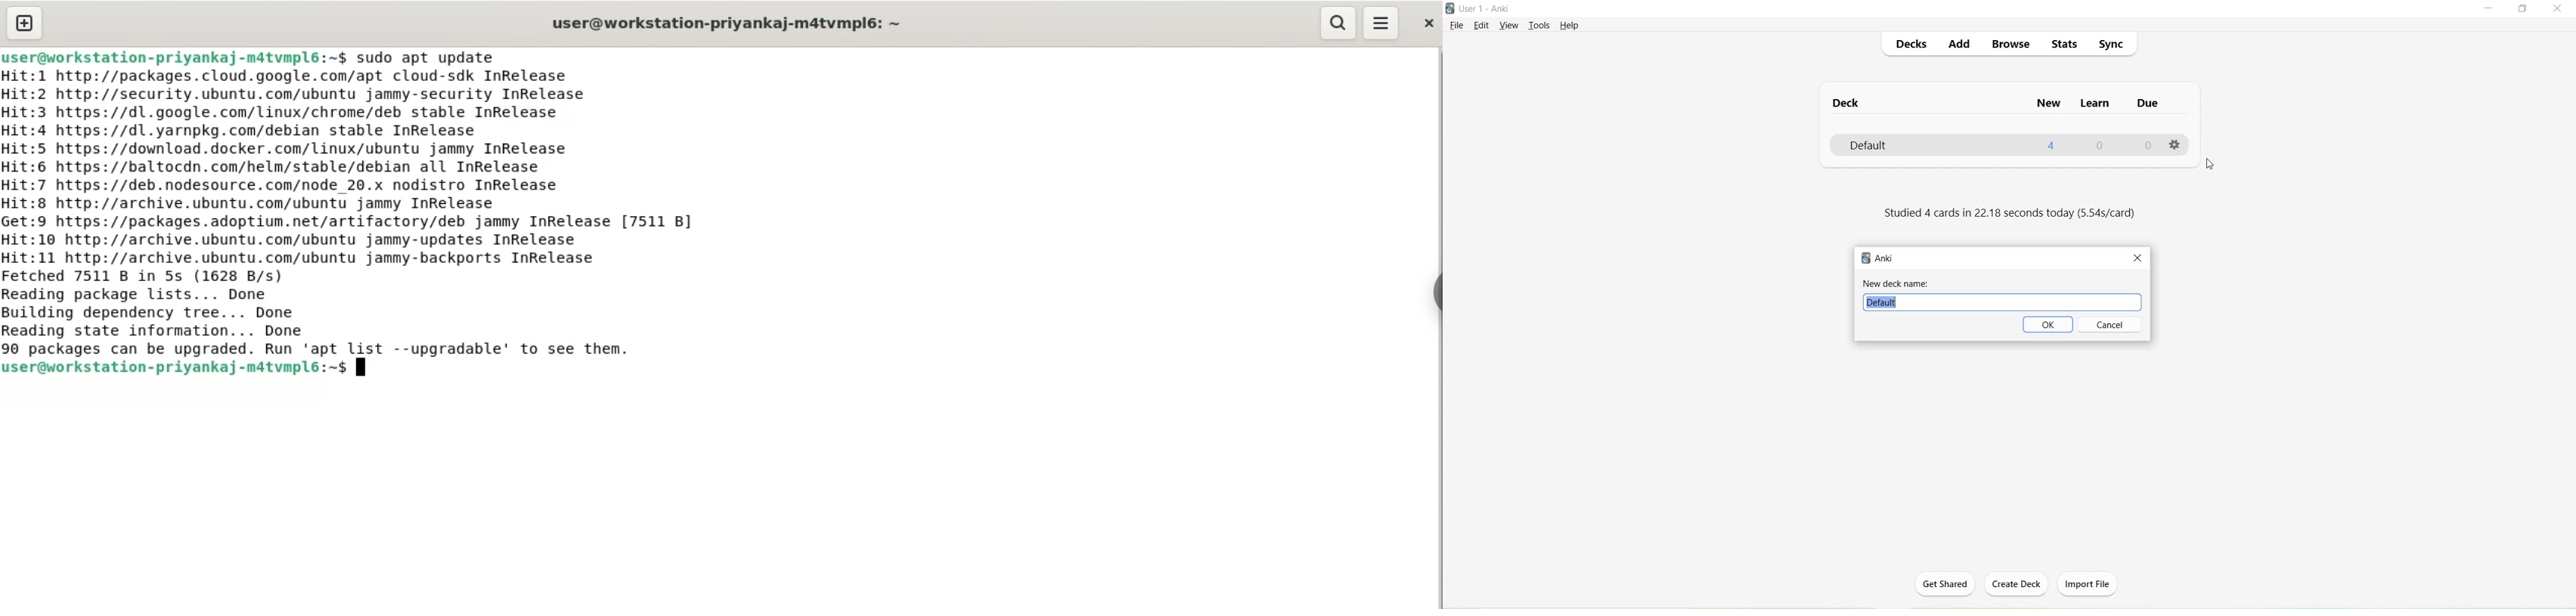 The width and height of the screenshot is (2576, 616). I want to click on Add, so click(1960, 44).